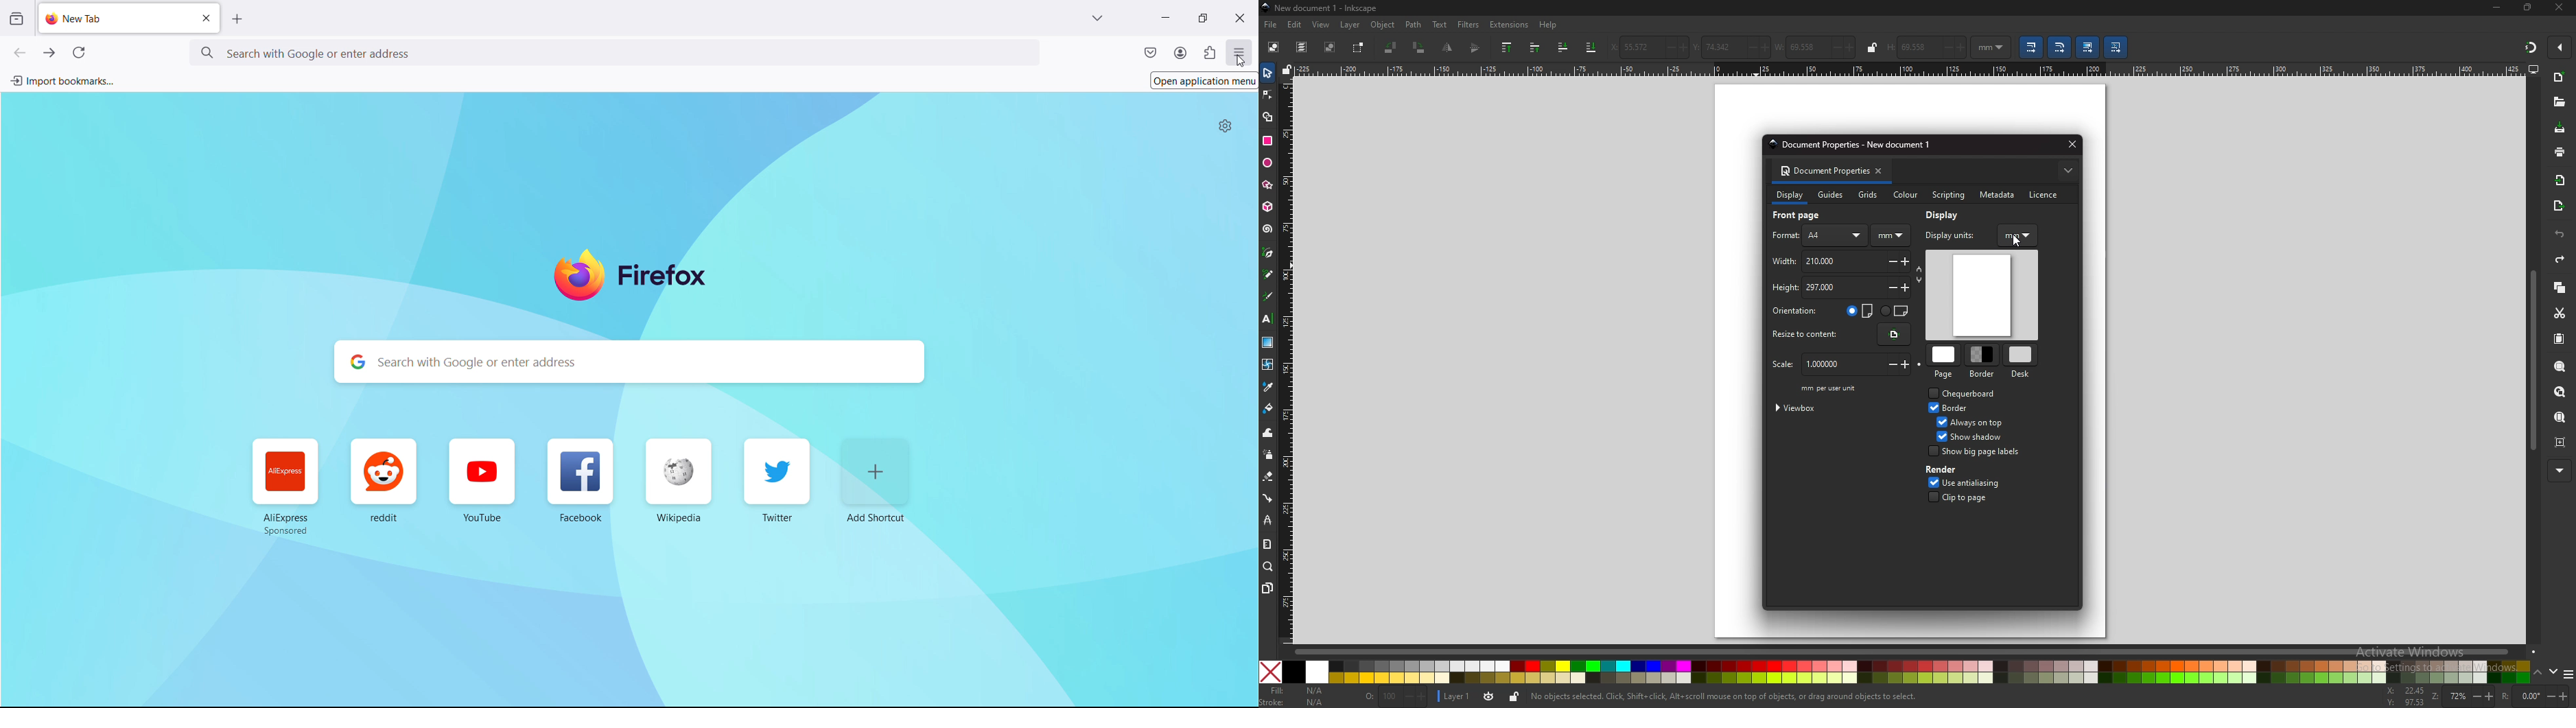 Image resolution: width=2576 pixels, height=728 pixels. I want to click on search with google or enter address, so click(614, 52).